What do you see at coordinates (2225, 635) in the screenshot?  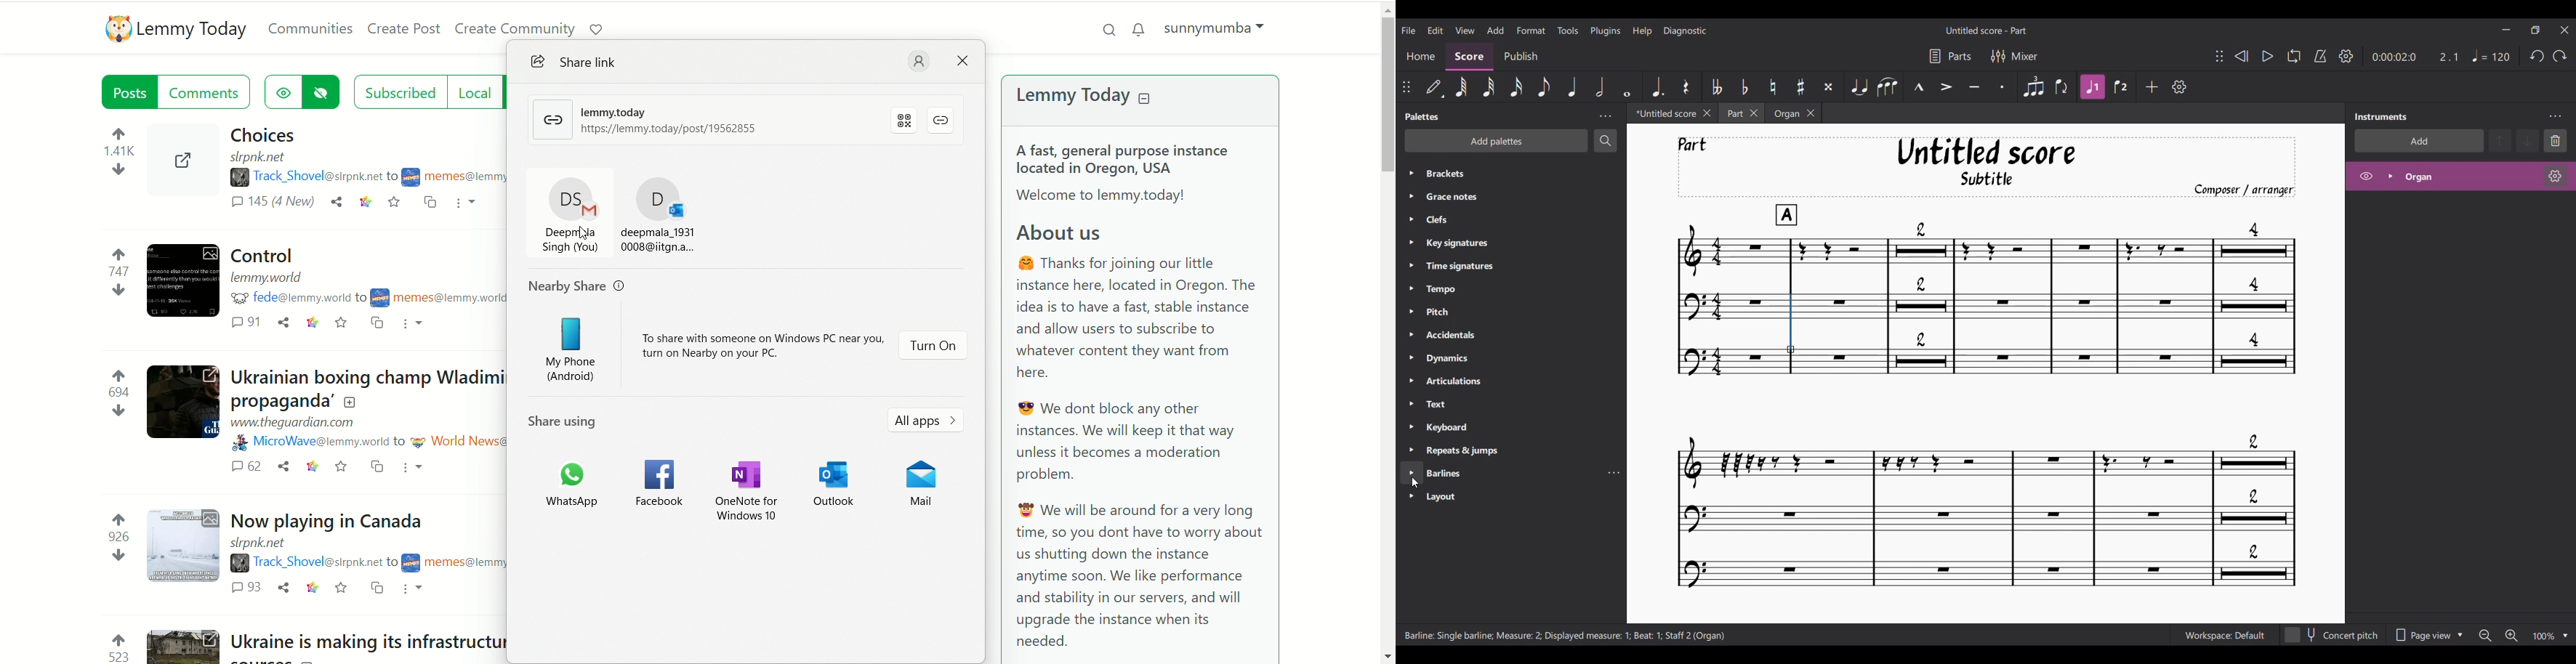 I see `Workspace setting` at bounding box center [2225, 635].